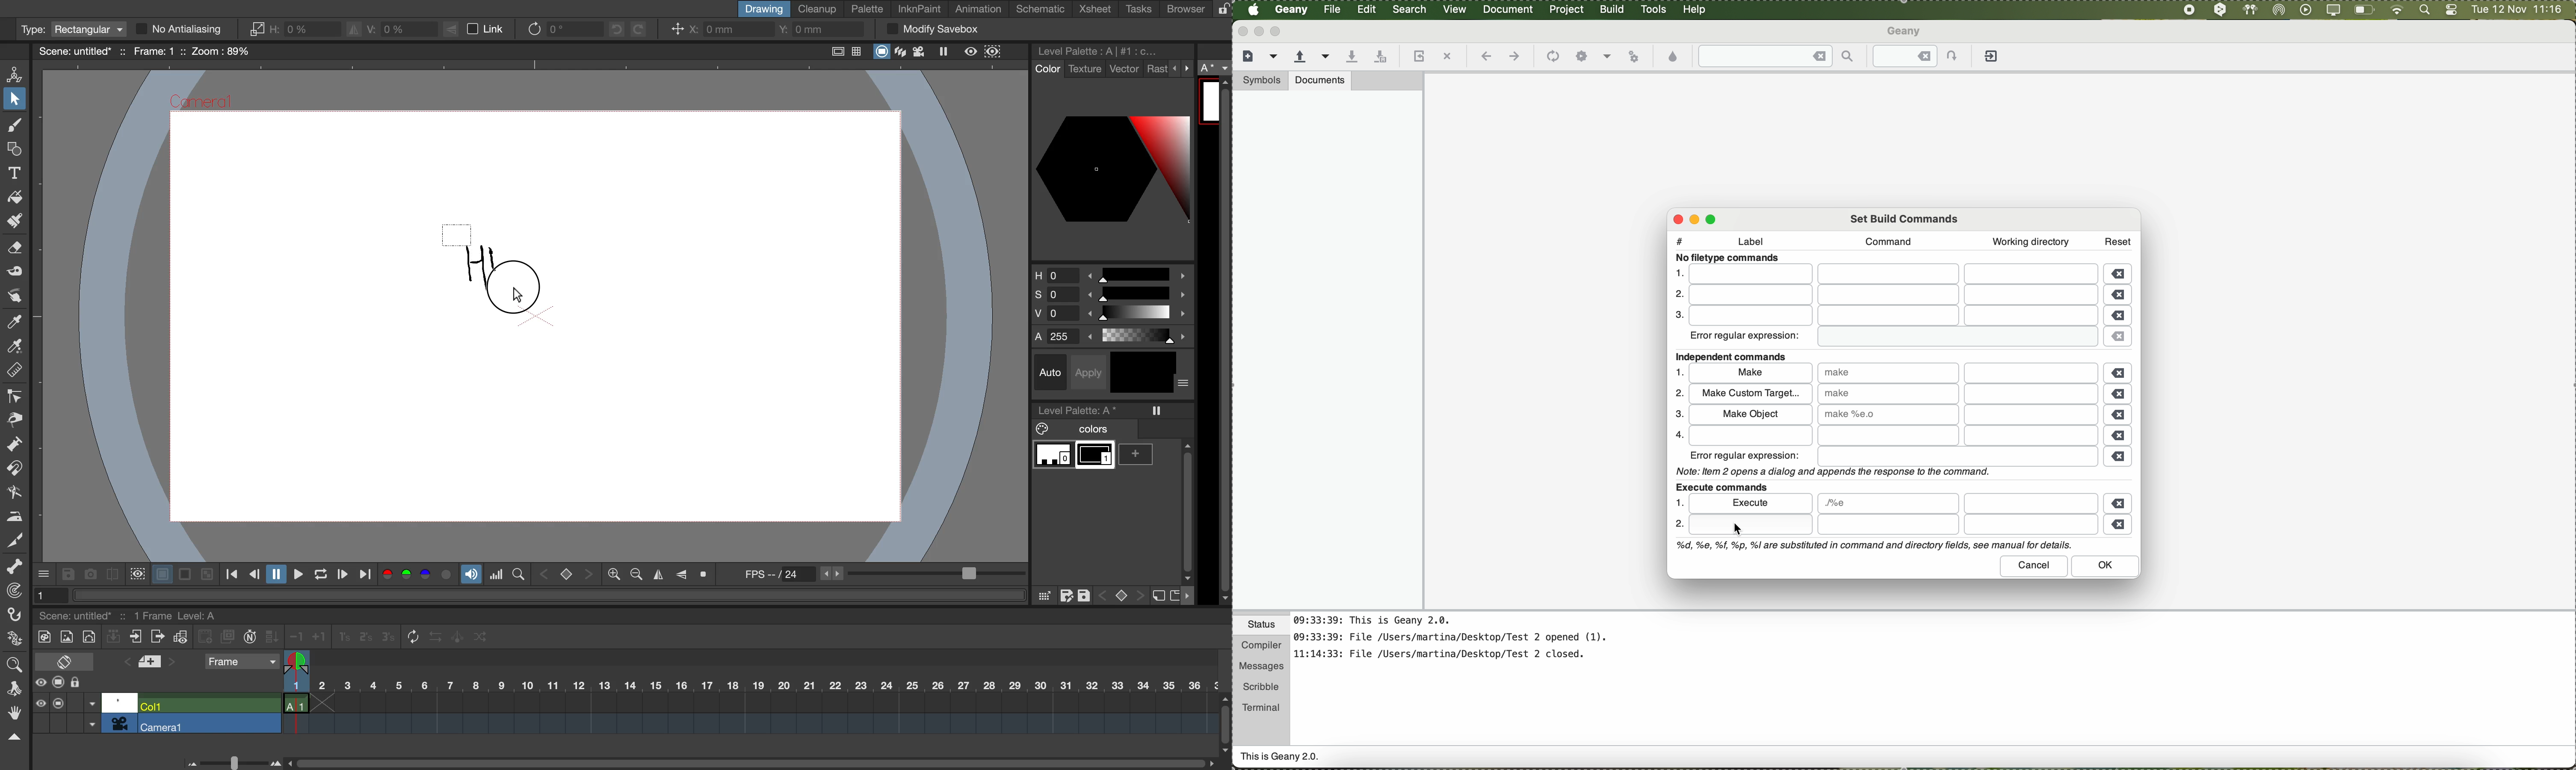  What do you see at coordinates (15, 539) in the screenshot?
I see `cutter tool` at bounding box center [15, 539].